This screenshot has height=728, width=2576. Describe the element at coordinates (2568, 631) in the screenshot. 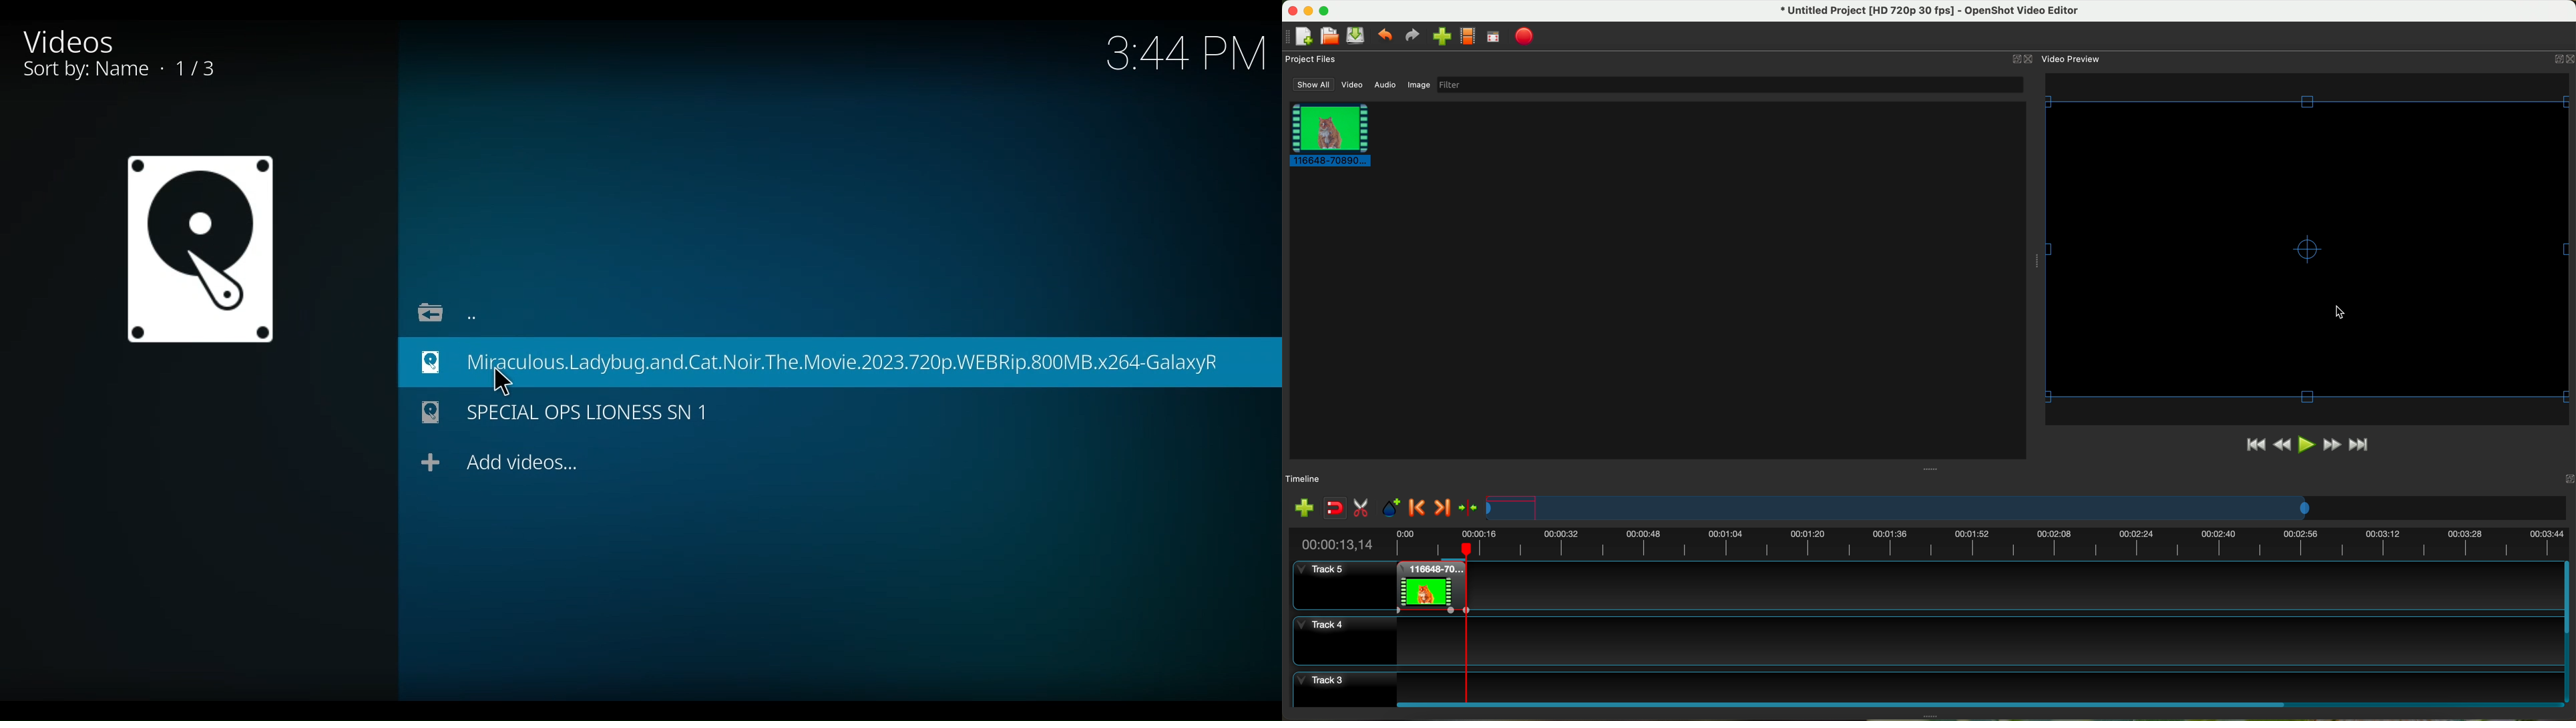

I see `scroll bar` at that location.